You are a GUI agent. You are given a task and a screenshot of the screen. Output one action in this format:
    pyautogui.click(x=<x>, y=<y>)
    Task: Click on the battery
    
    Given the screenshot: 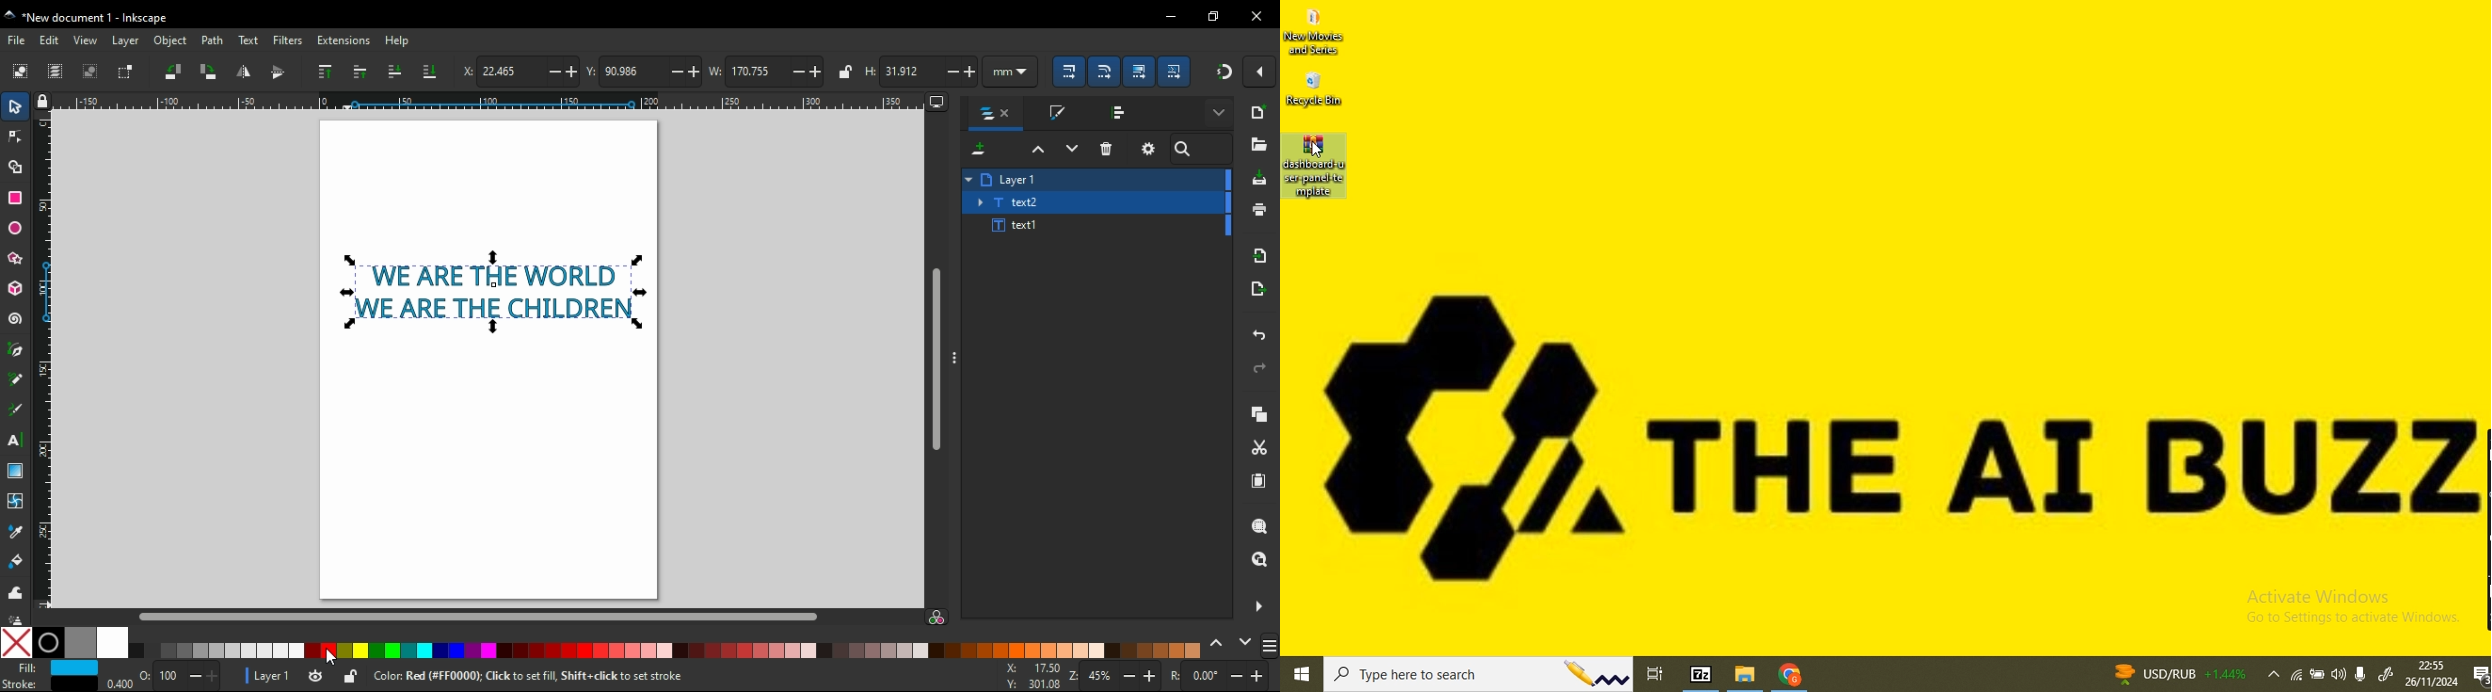 What is the action you would take?
    pyautogui.click(x=2318, y=677)
    